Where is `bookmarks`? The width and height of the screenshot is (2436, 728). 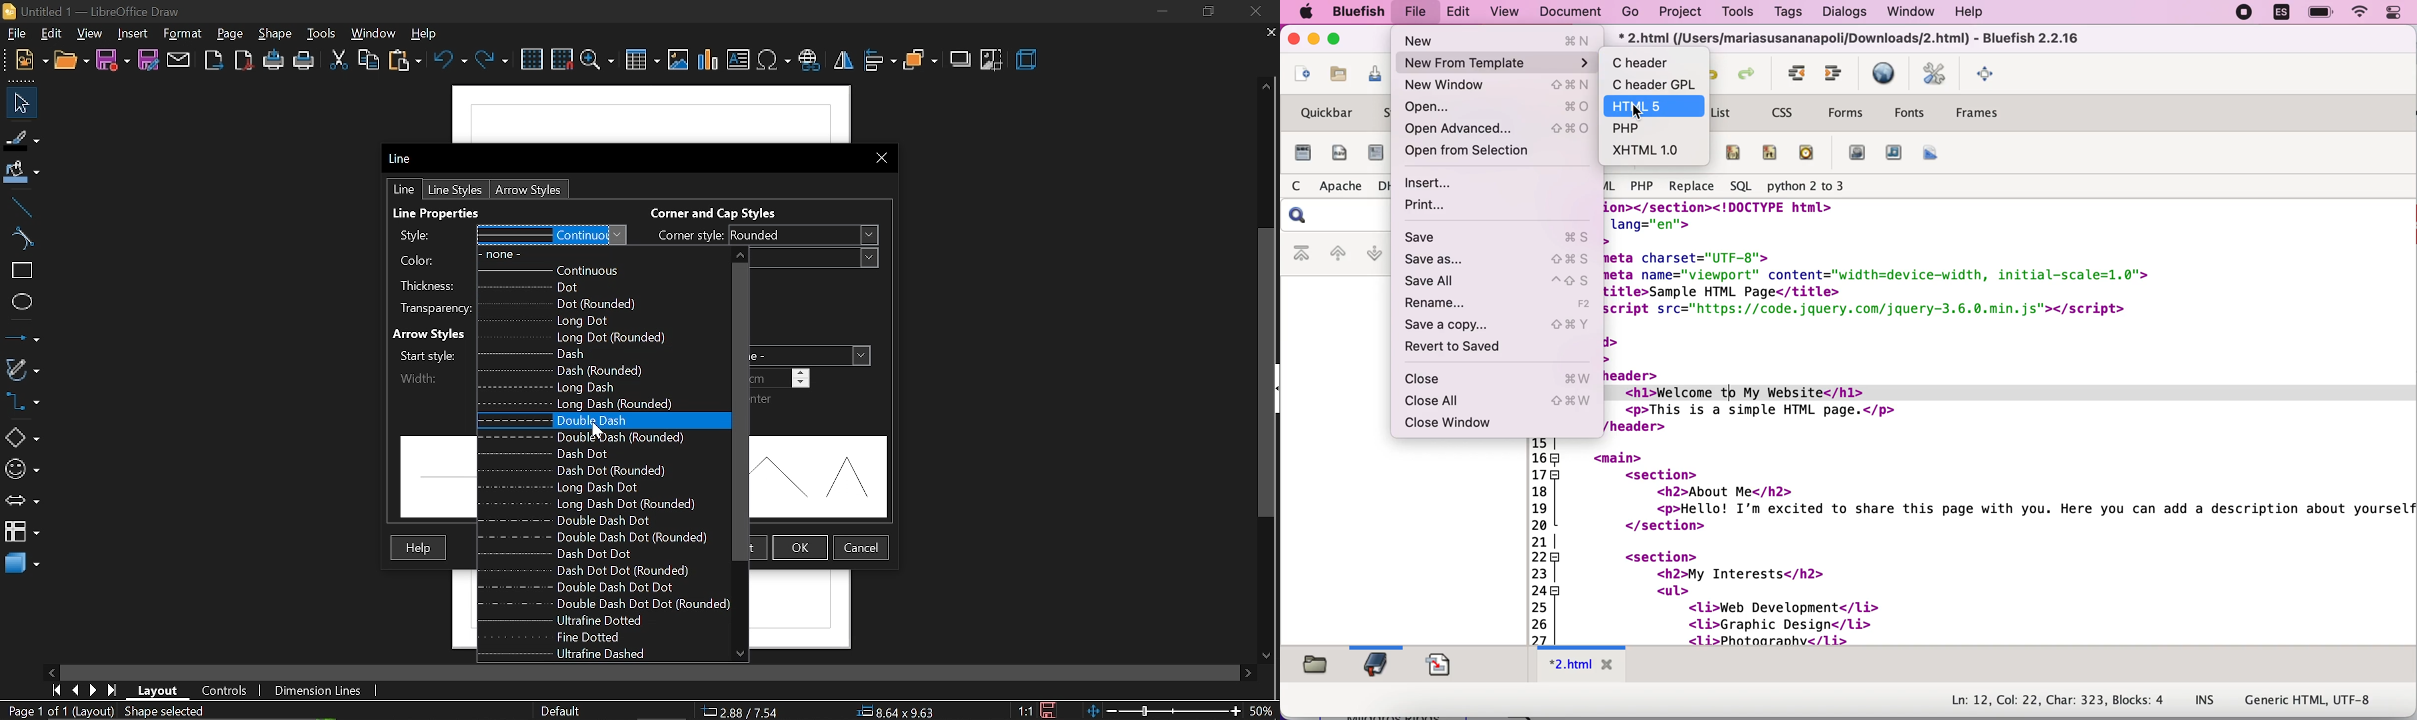
bookmarks is located at coordinates (1378, 665).